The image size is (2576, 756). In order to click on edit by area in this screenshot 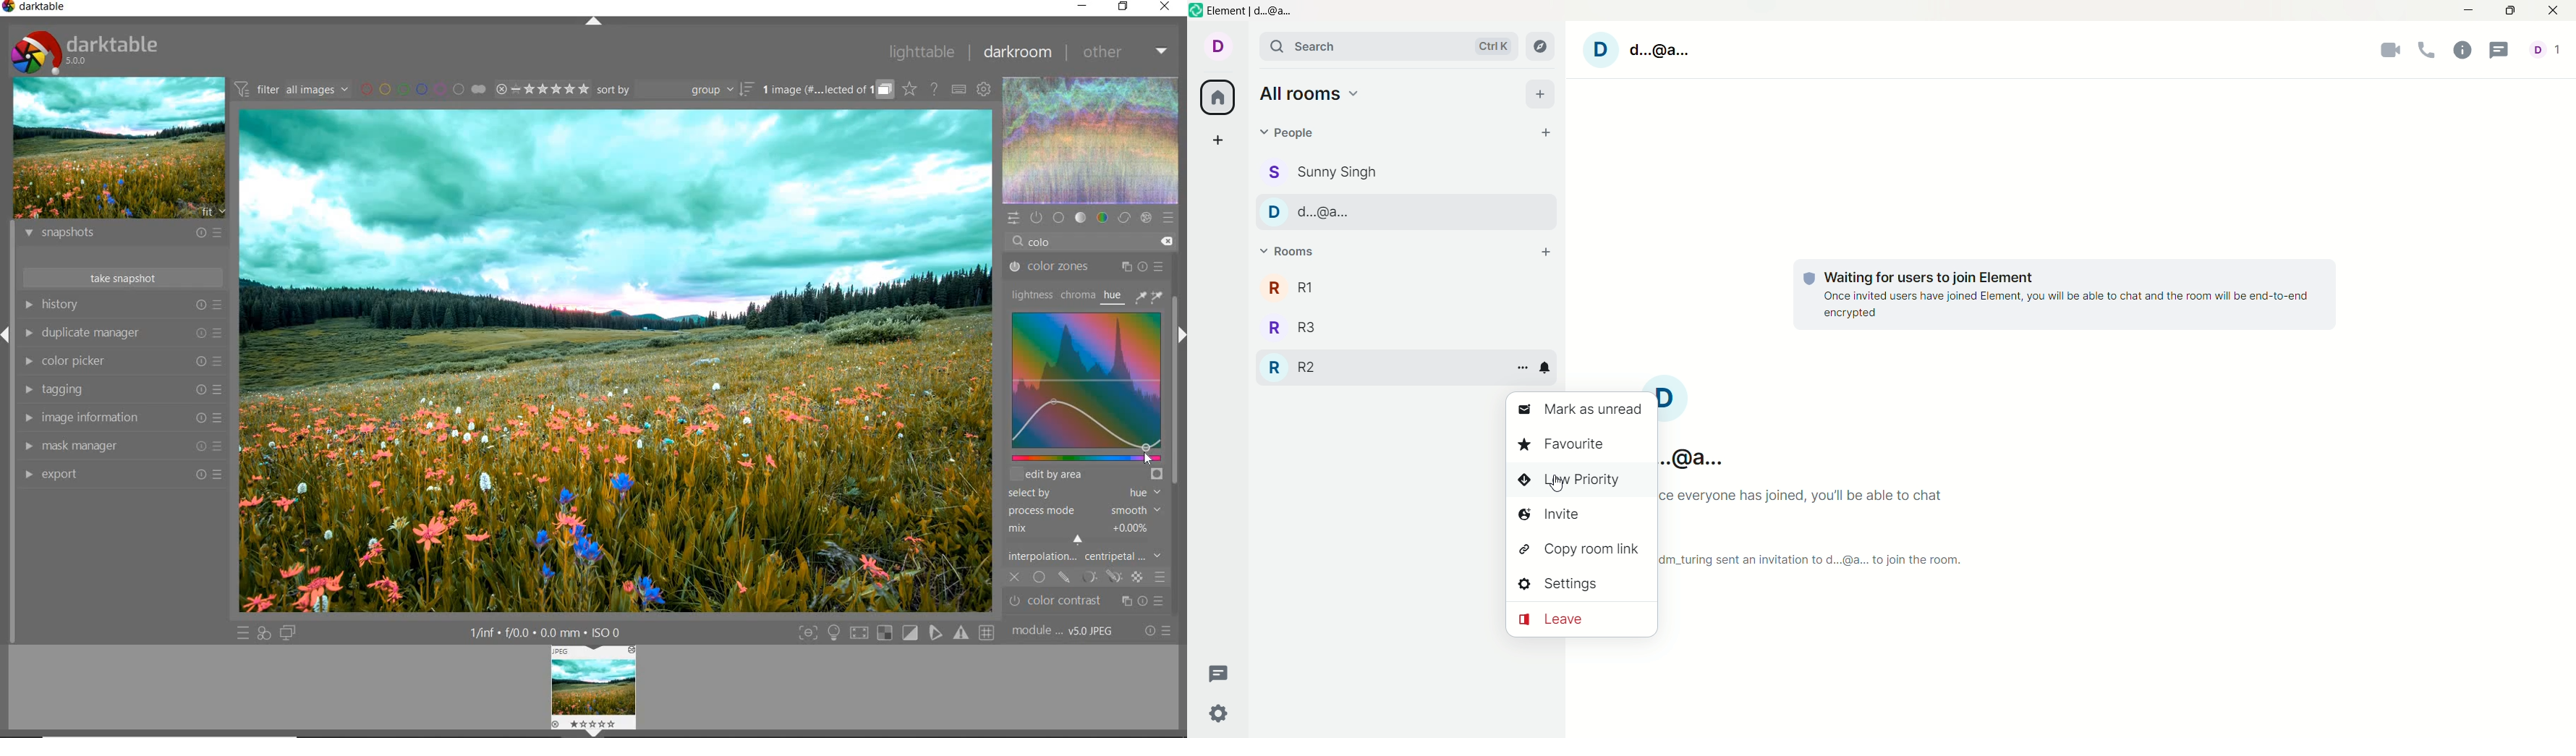, I will do `click(1086, 474)`.